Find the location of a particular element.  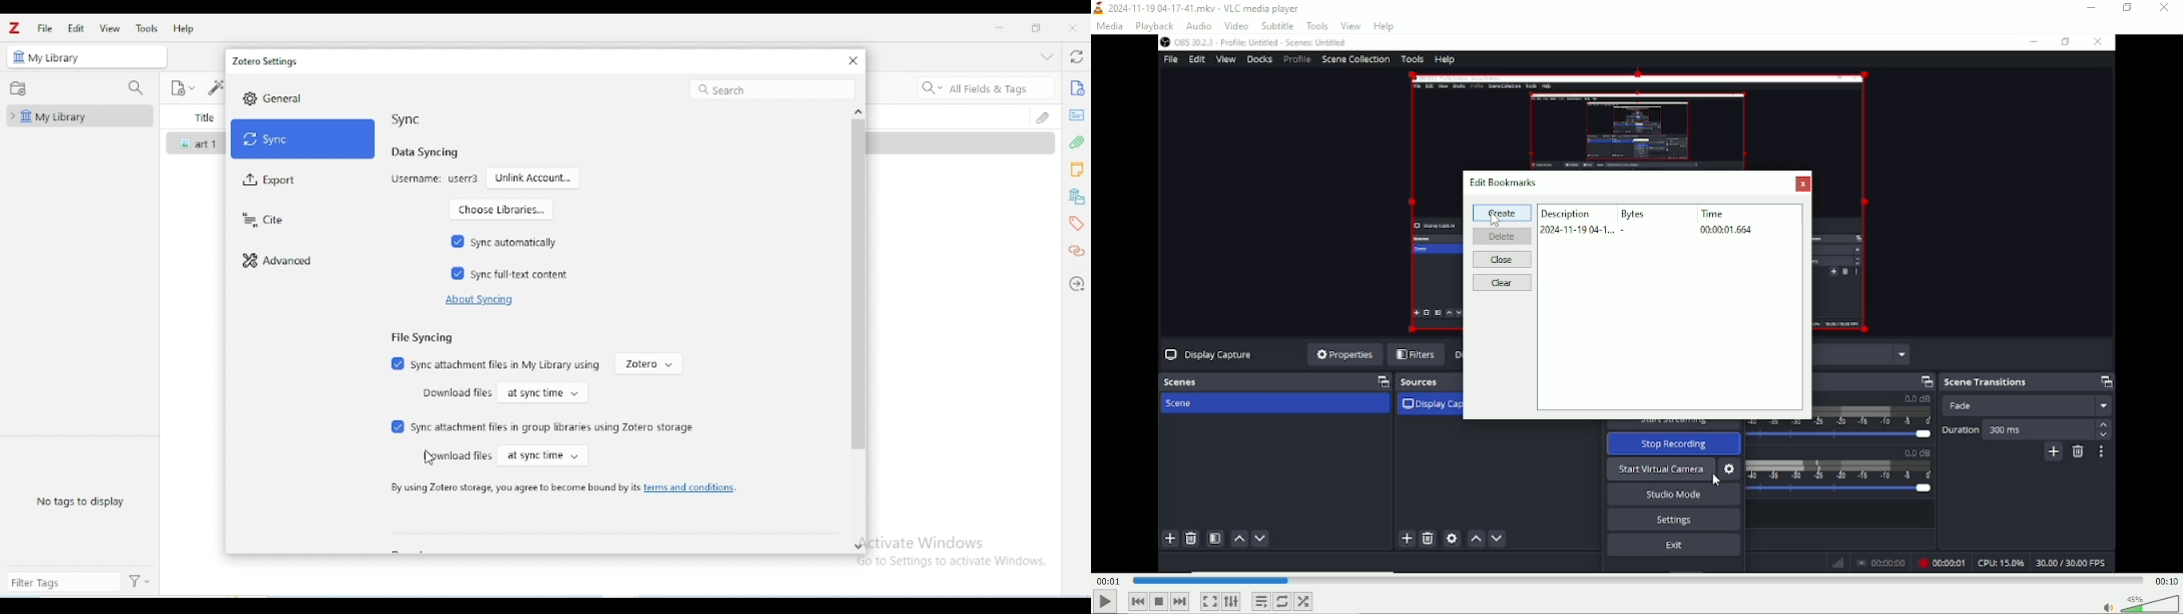

search is located at coordinates (773, 90).